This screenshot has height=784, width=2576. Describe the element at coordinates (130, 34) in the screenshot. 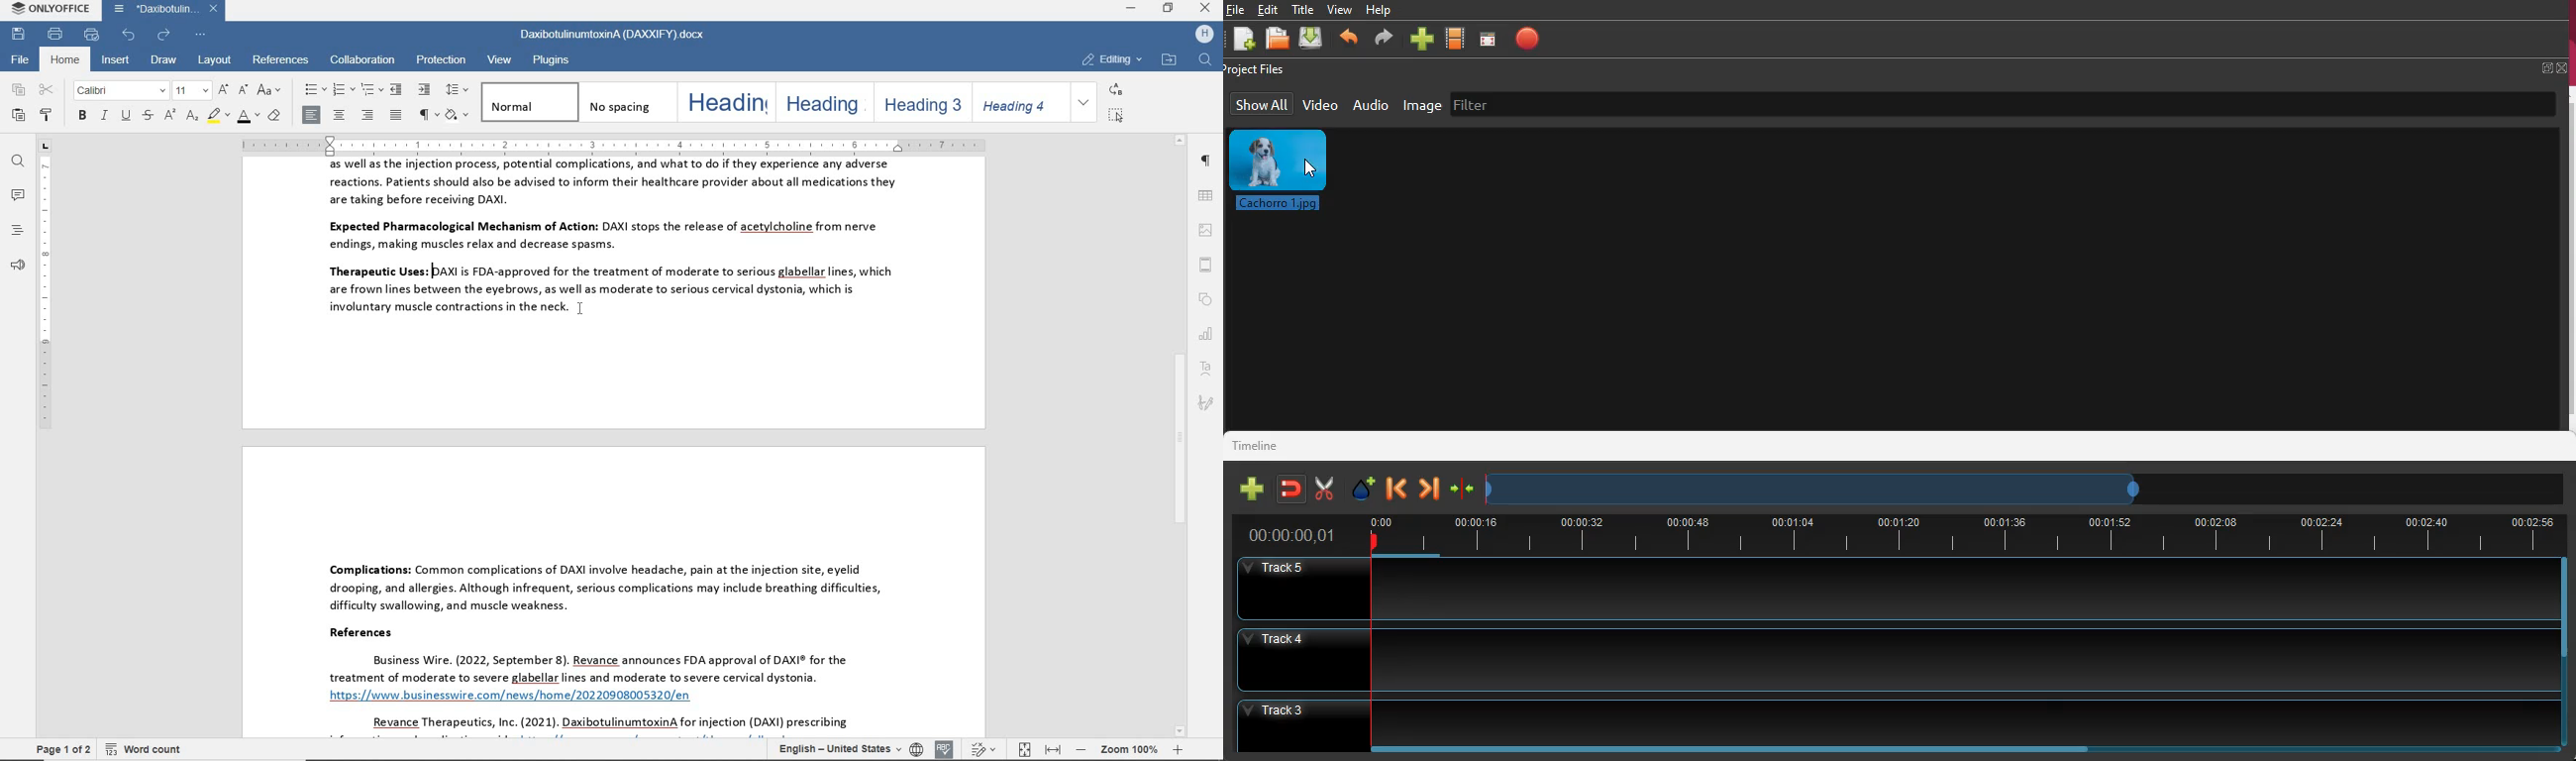

I see `undo` at that location.